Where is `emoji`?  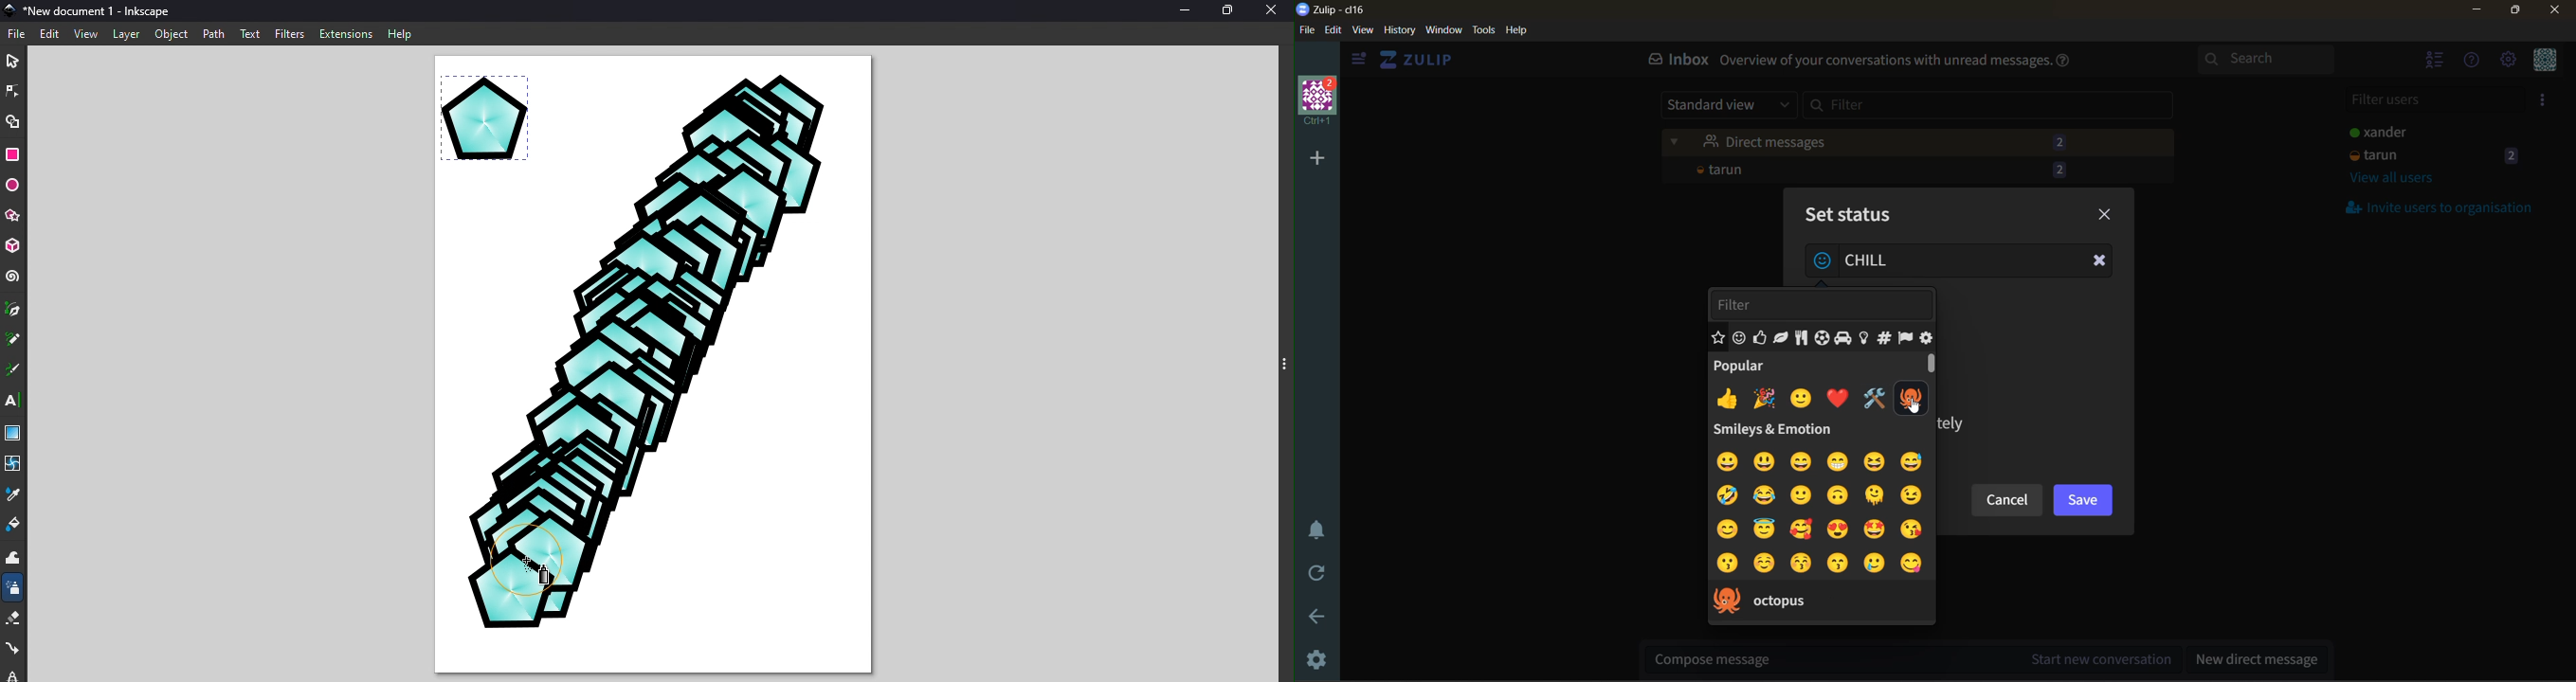 emoji is located at coordinates (1801, 398).